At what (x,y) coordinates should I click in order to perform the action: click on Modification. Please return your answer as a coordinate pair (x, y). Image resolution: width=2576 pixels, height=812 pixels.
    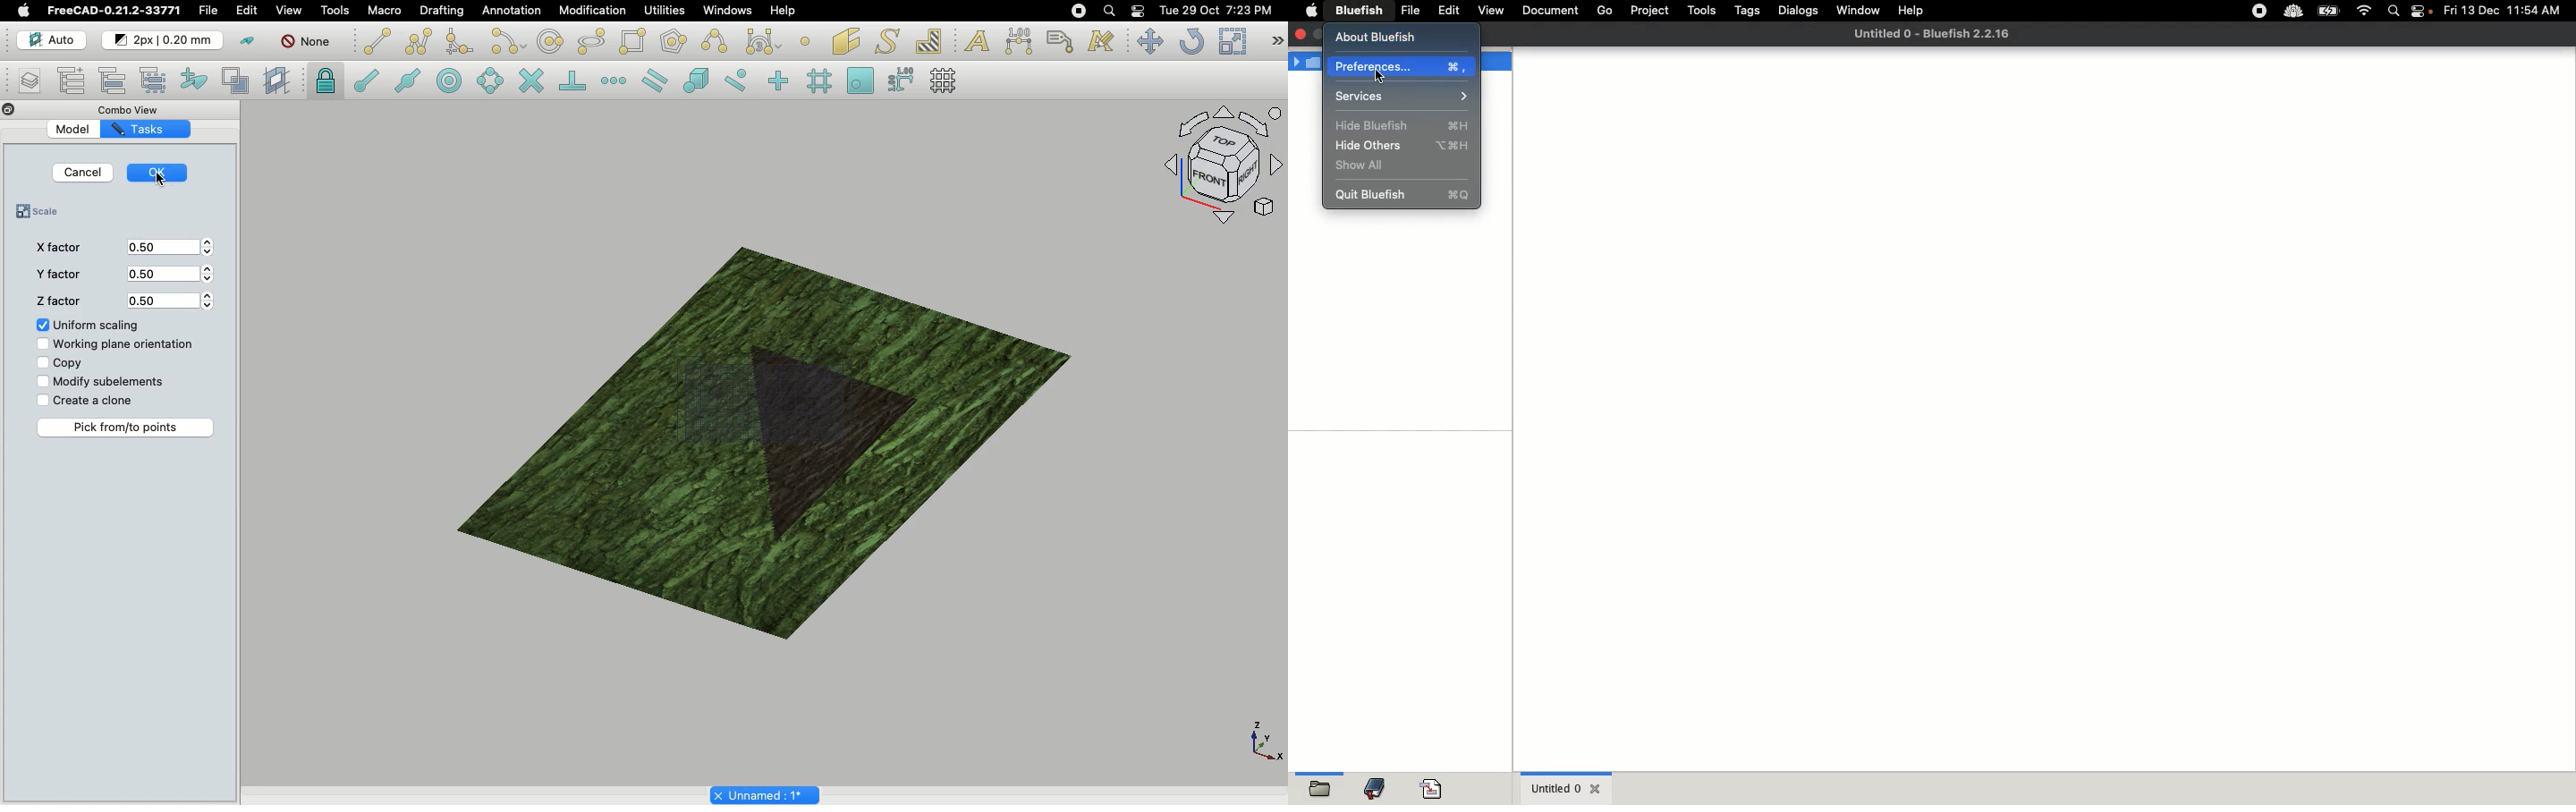
    Looking at the image, I should click on (587, 10).